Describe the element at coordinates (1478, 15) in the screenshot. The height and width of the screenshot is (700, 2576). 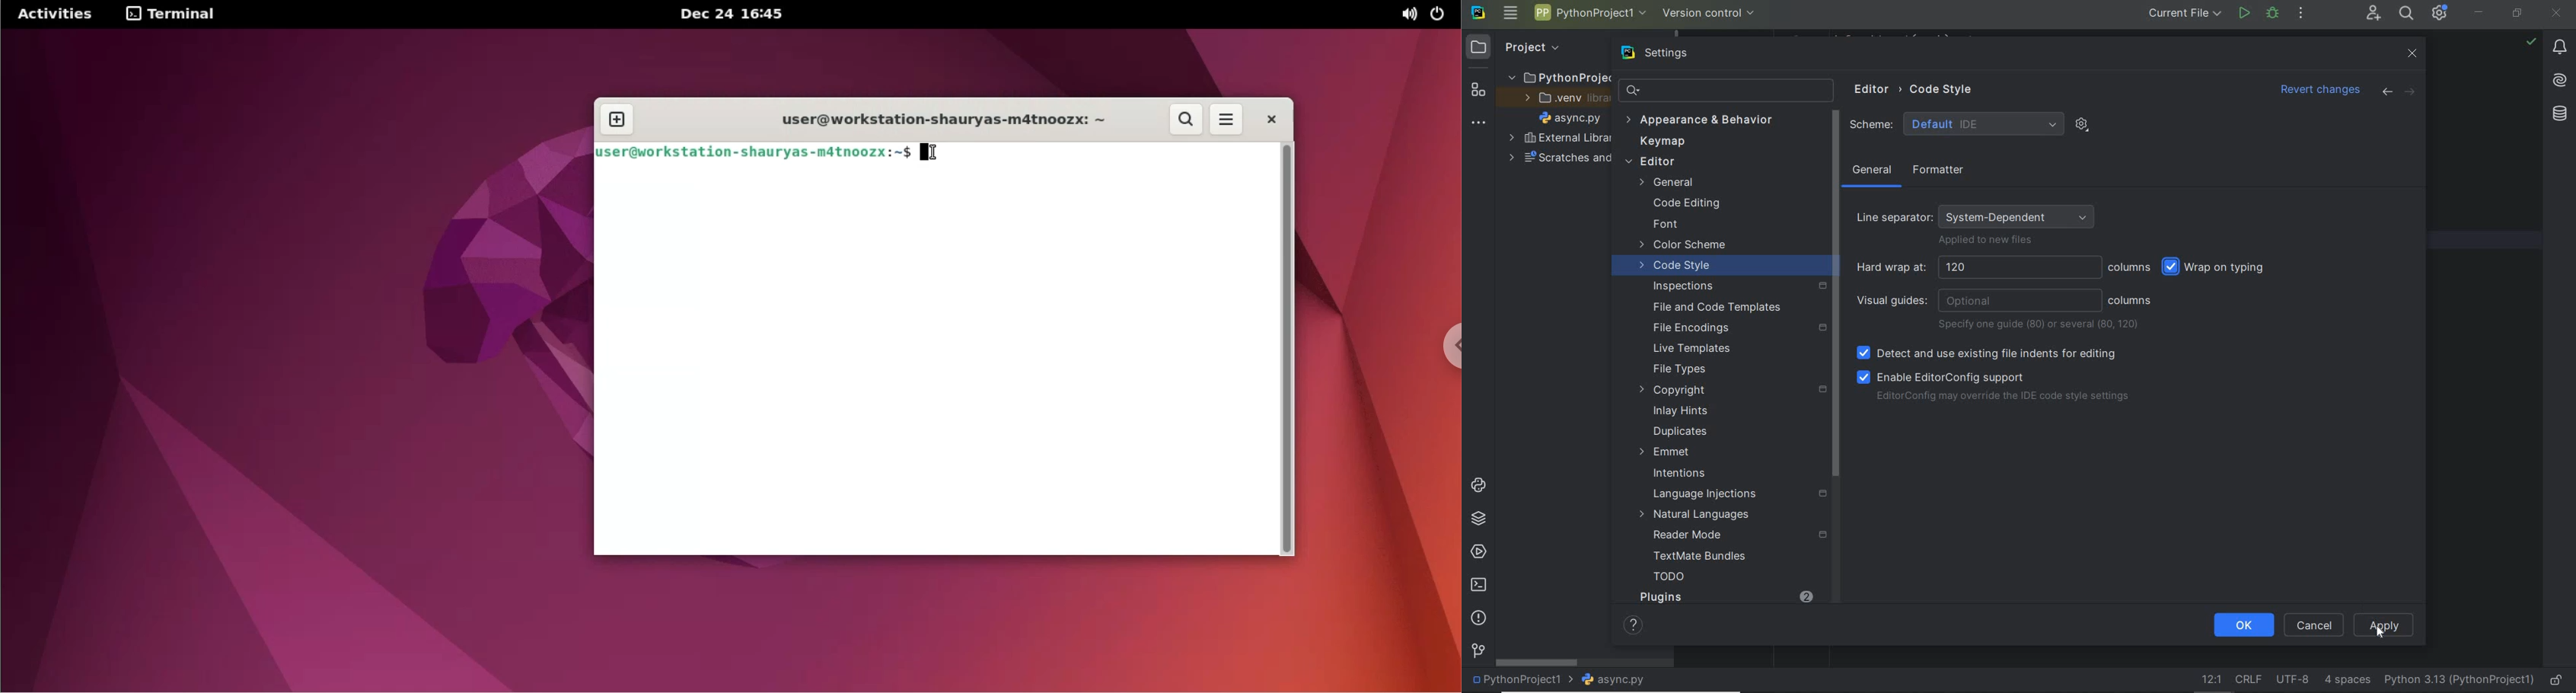
I see `system name` at that location.